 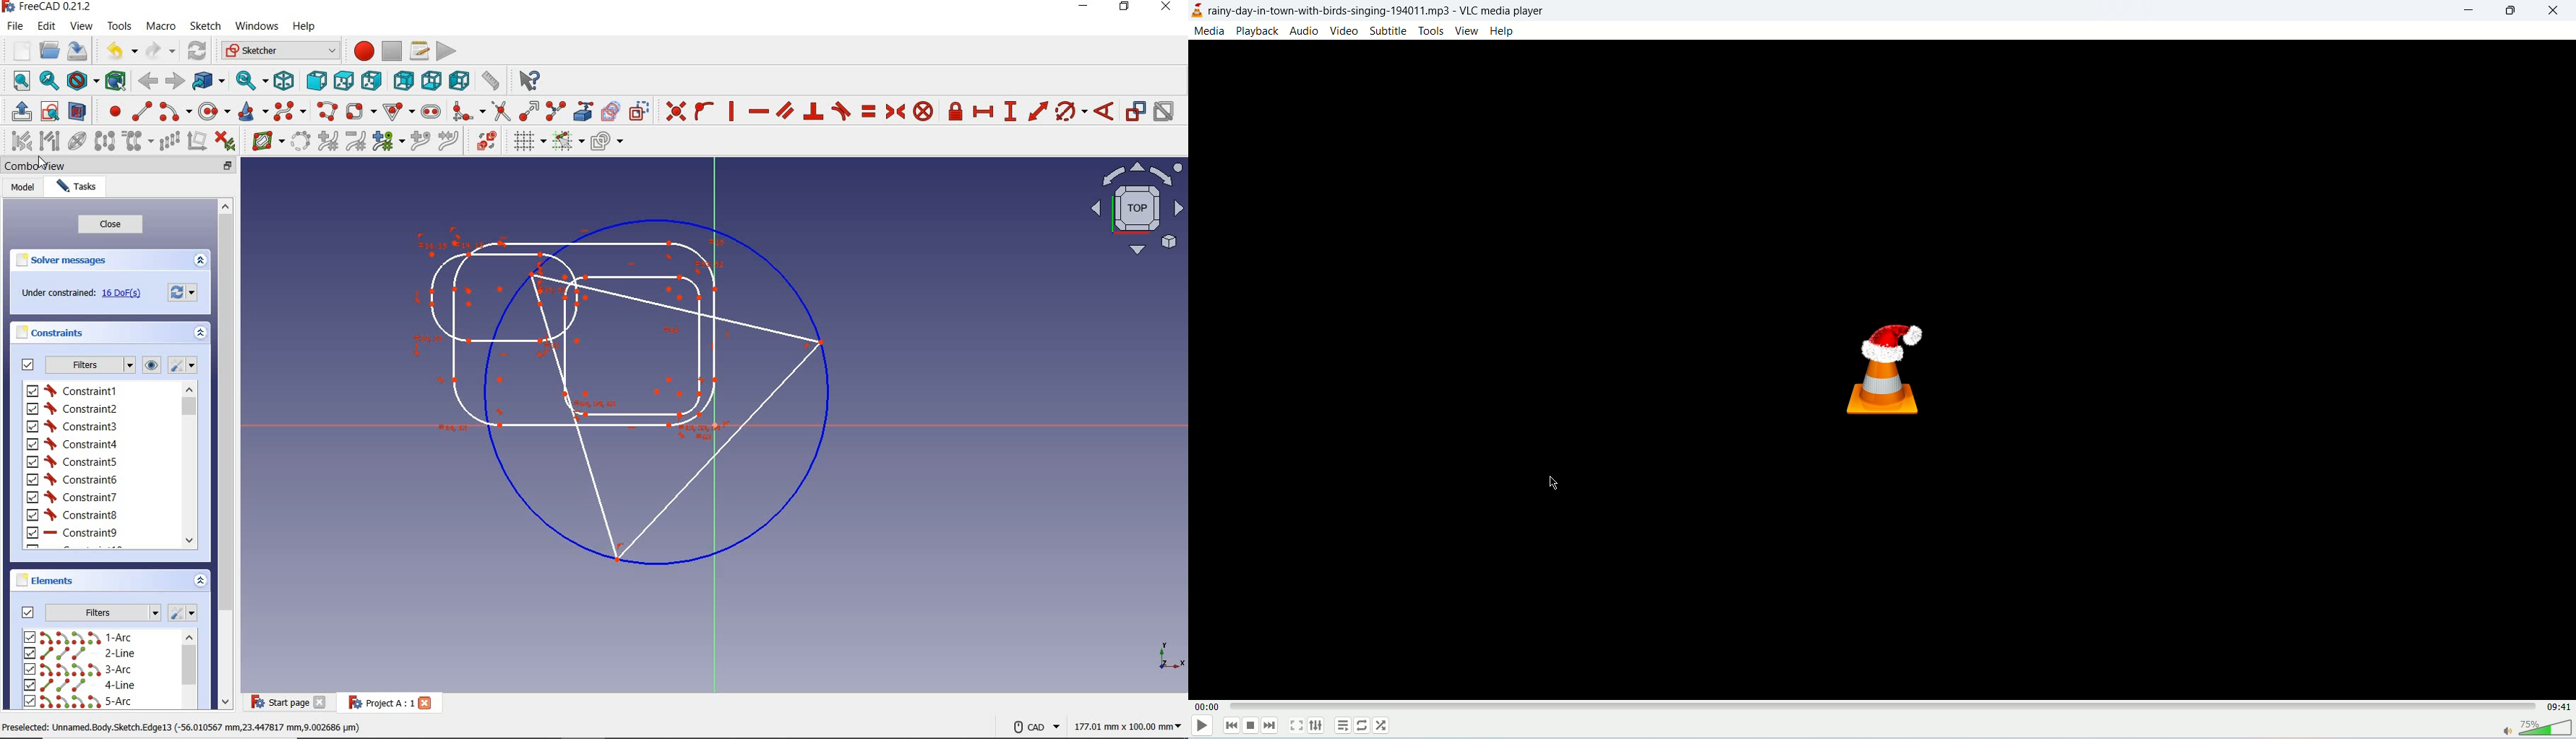 What do you see at coordinates (87, 260) in the screenshot?
I see `solver messages` at bounding box center [87, 260].